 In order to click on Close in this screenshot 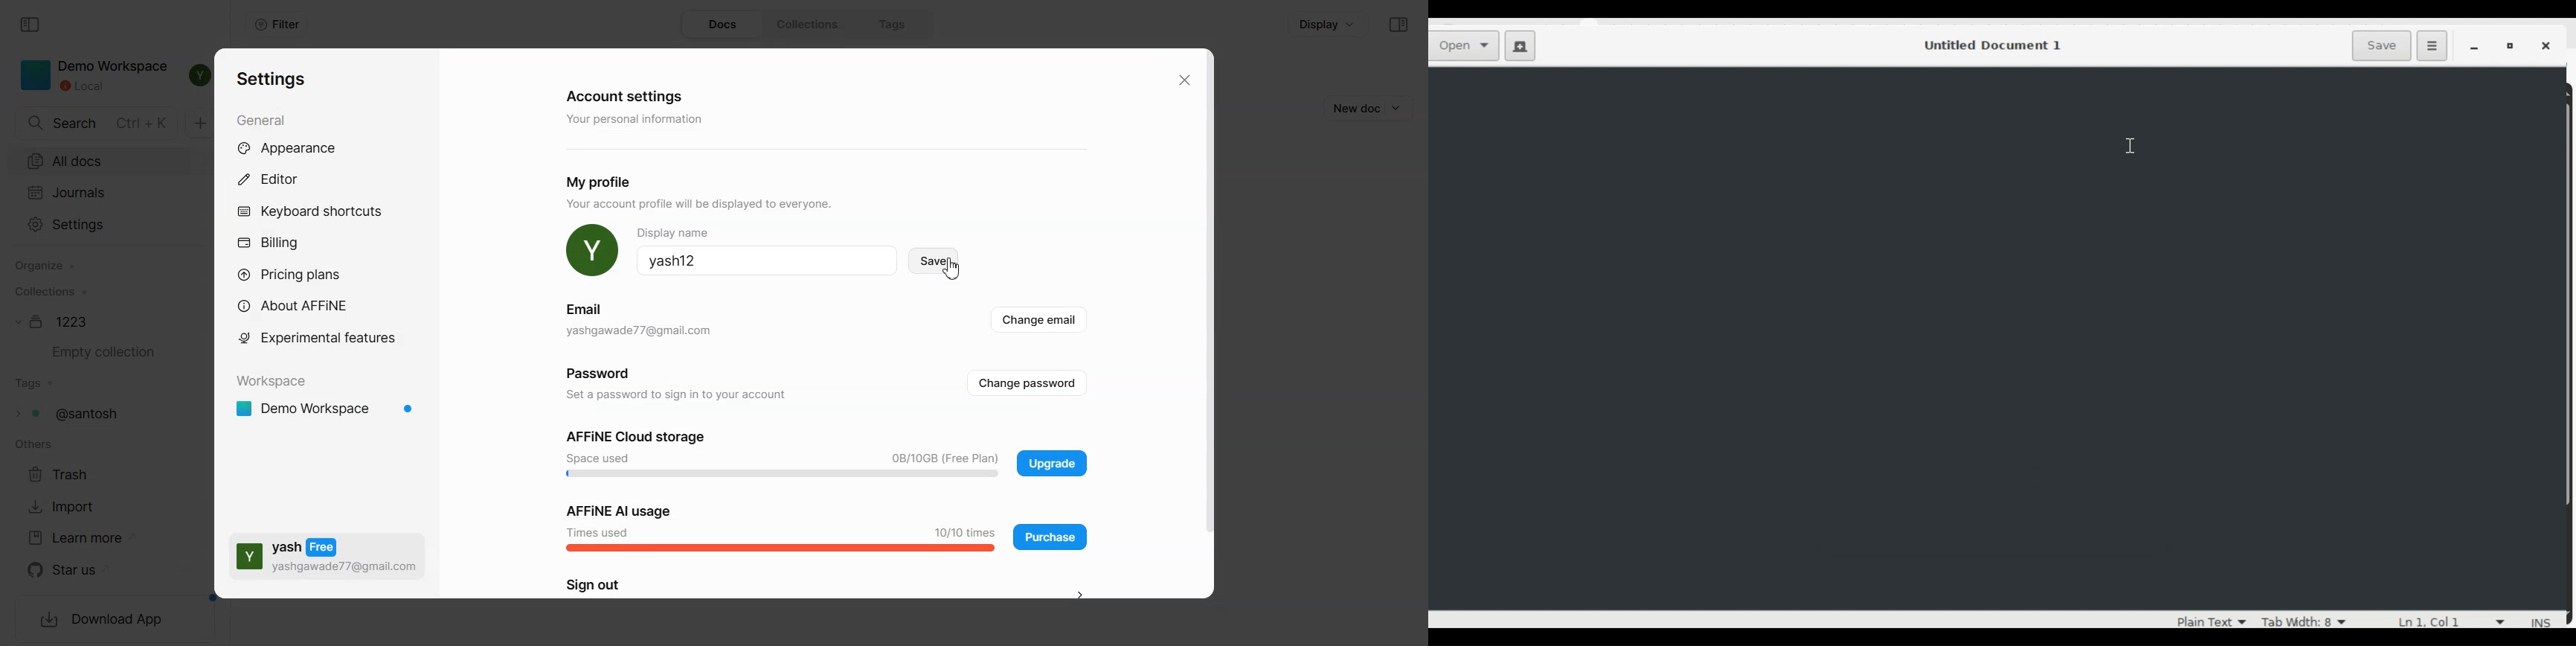, I will do `click(1182, 80)`.